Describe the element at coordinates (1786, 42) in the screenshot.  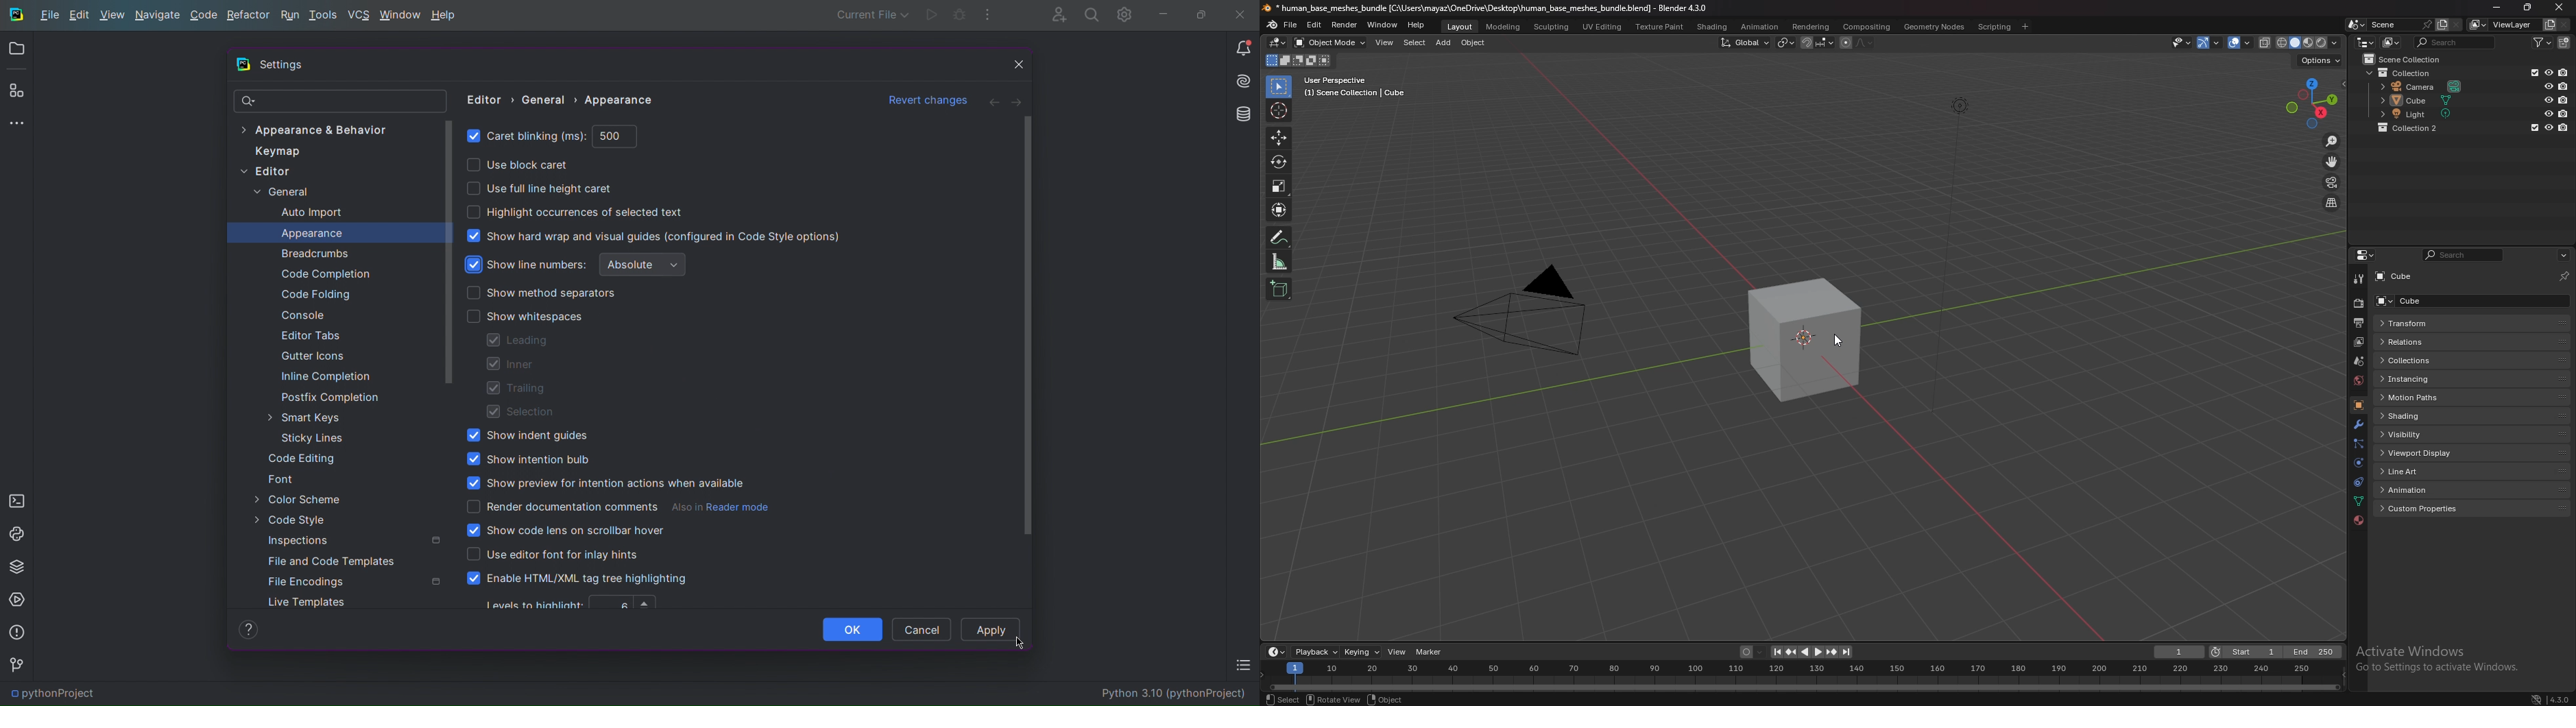
I see `transform pivot point` at that location.